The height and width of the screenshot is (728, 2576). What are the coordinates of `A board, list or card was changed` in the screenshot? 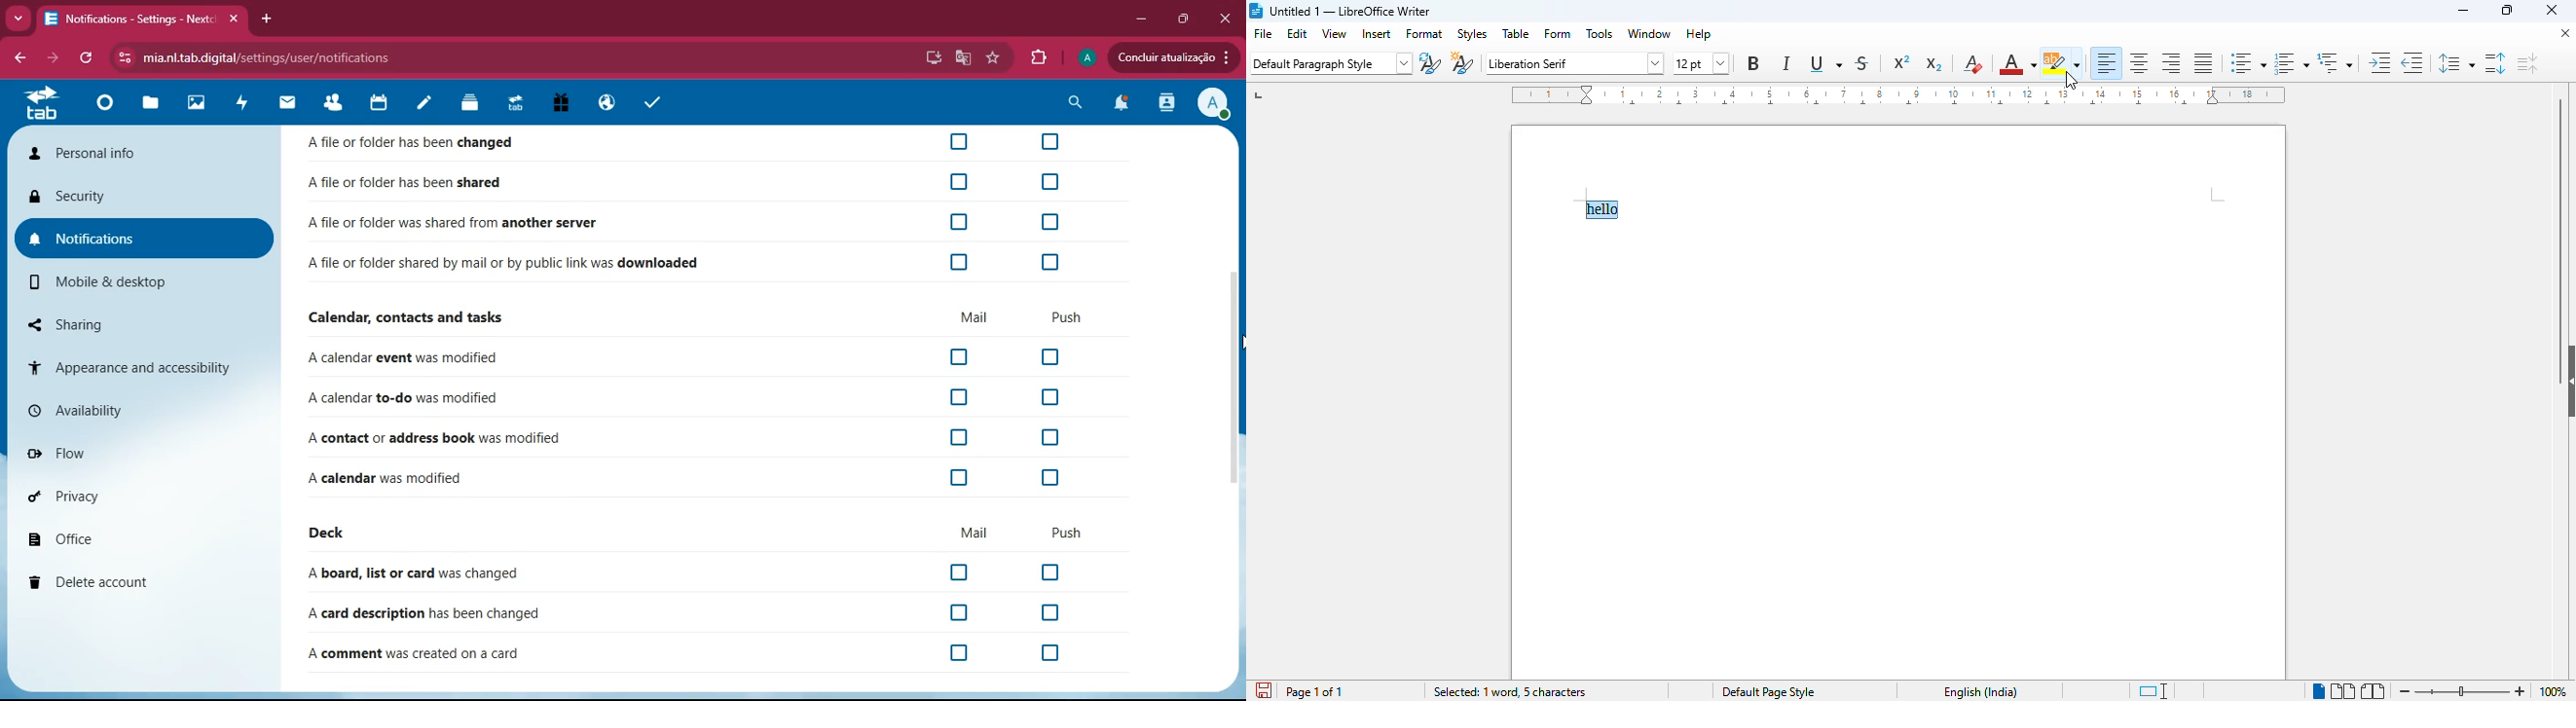 It's located at (415, 574).